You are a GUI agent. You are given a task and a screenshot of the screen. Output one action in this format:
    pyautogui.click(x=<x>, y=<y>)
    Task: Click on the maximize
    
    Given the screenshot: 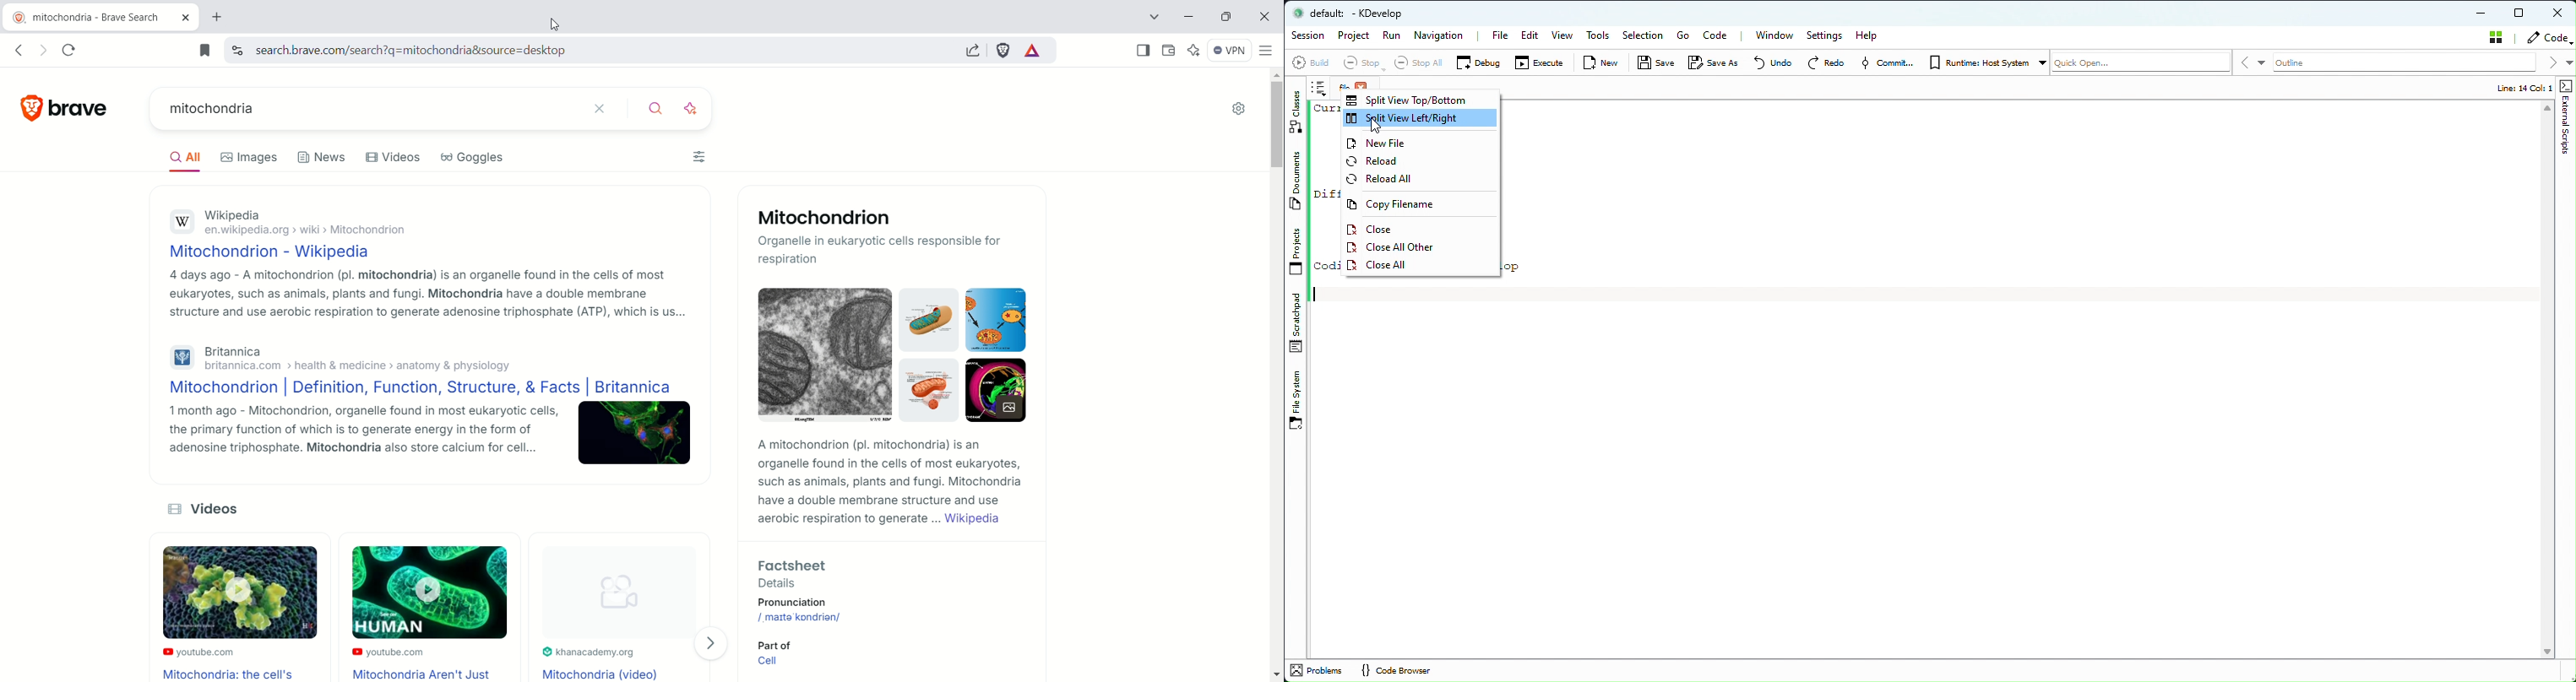 What is the action you would take?
    pyautogui.click(x=1227, y=17)
    